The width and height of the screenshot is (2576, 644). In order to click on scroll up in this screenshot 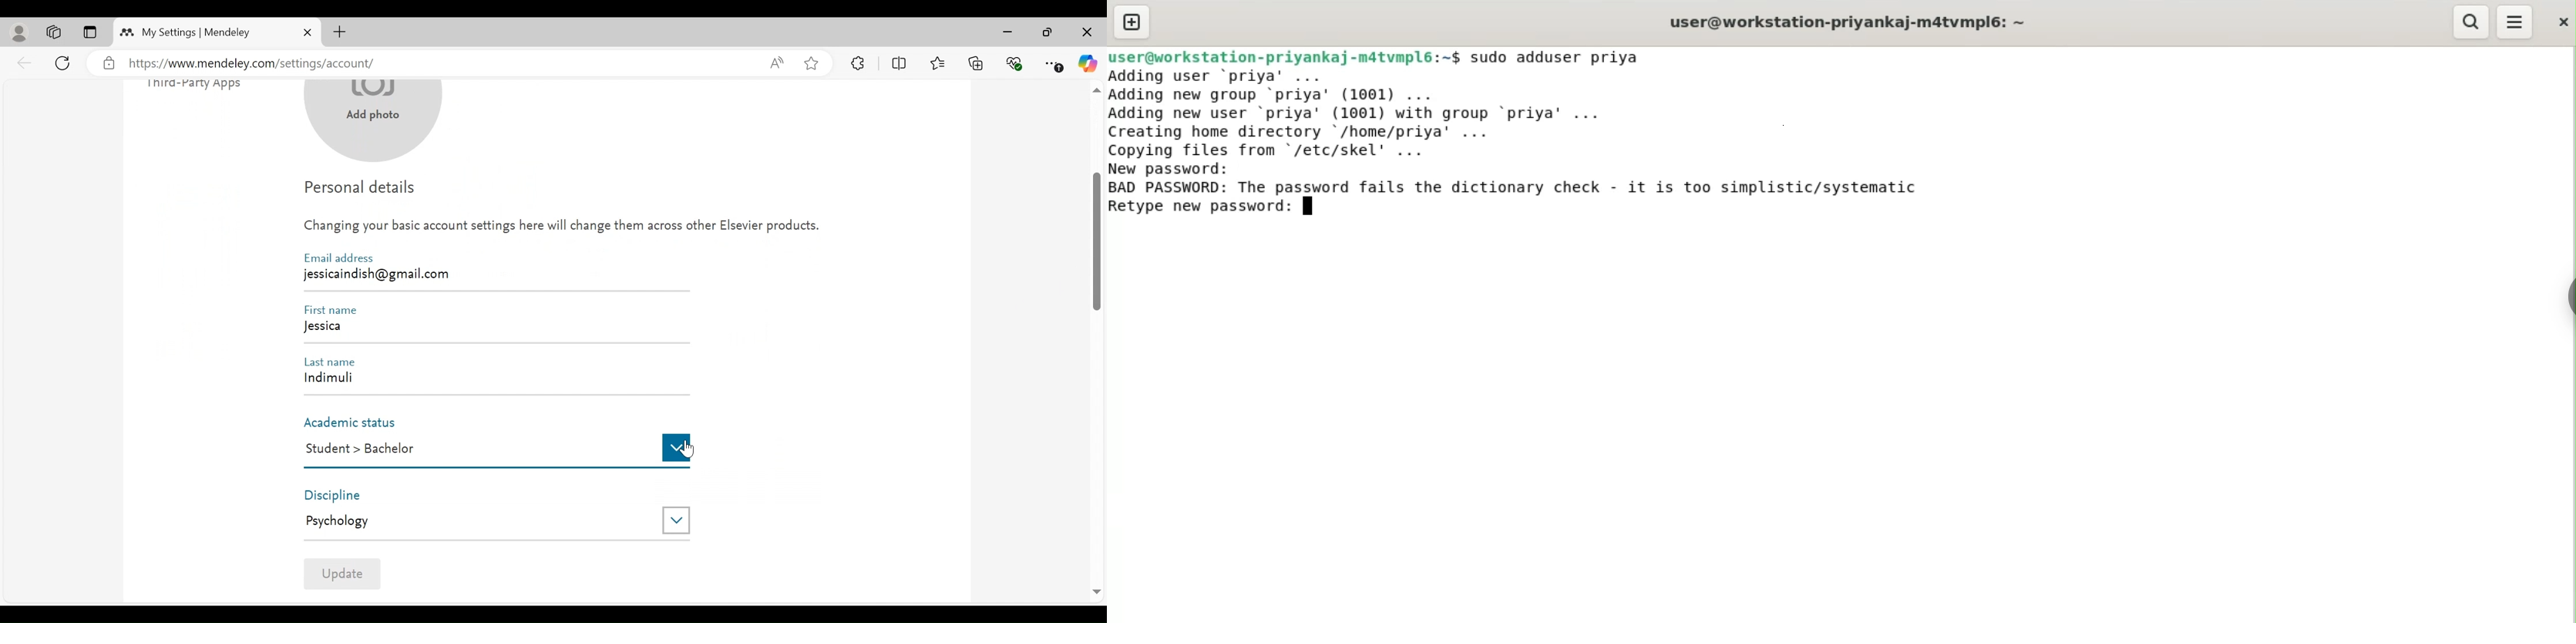, I will do `click(1096, 91)`.